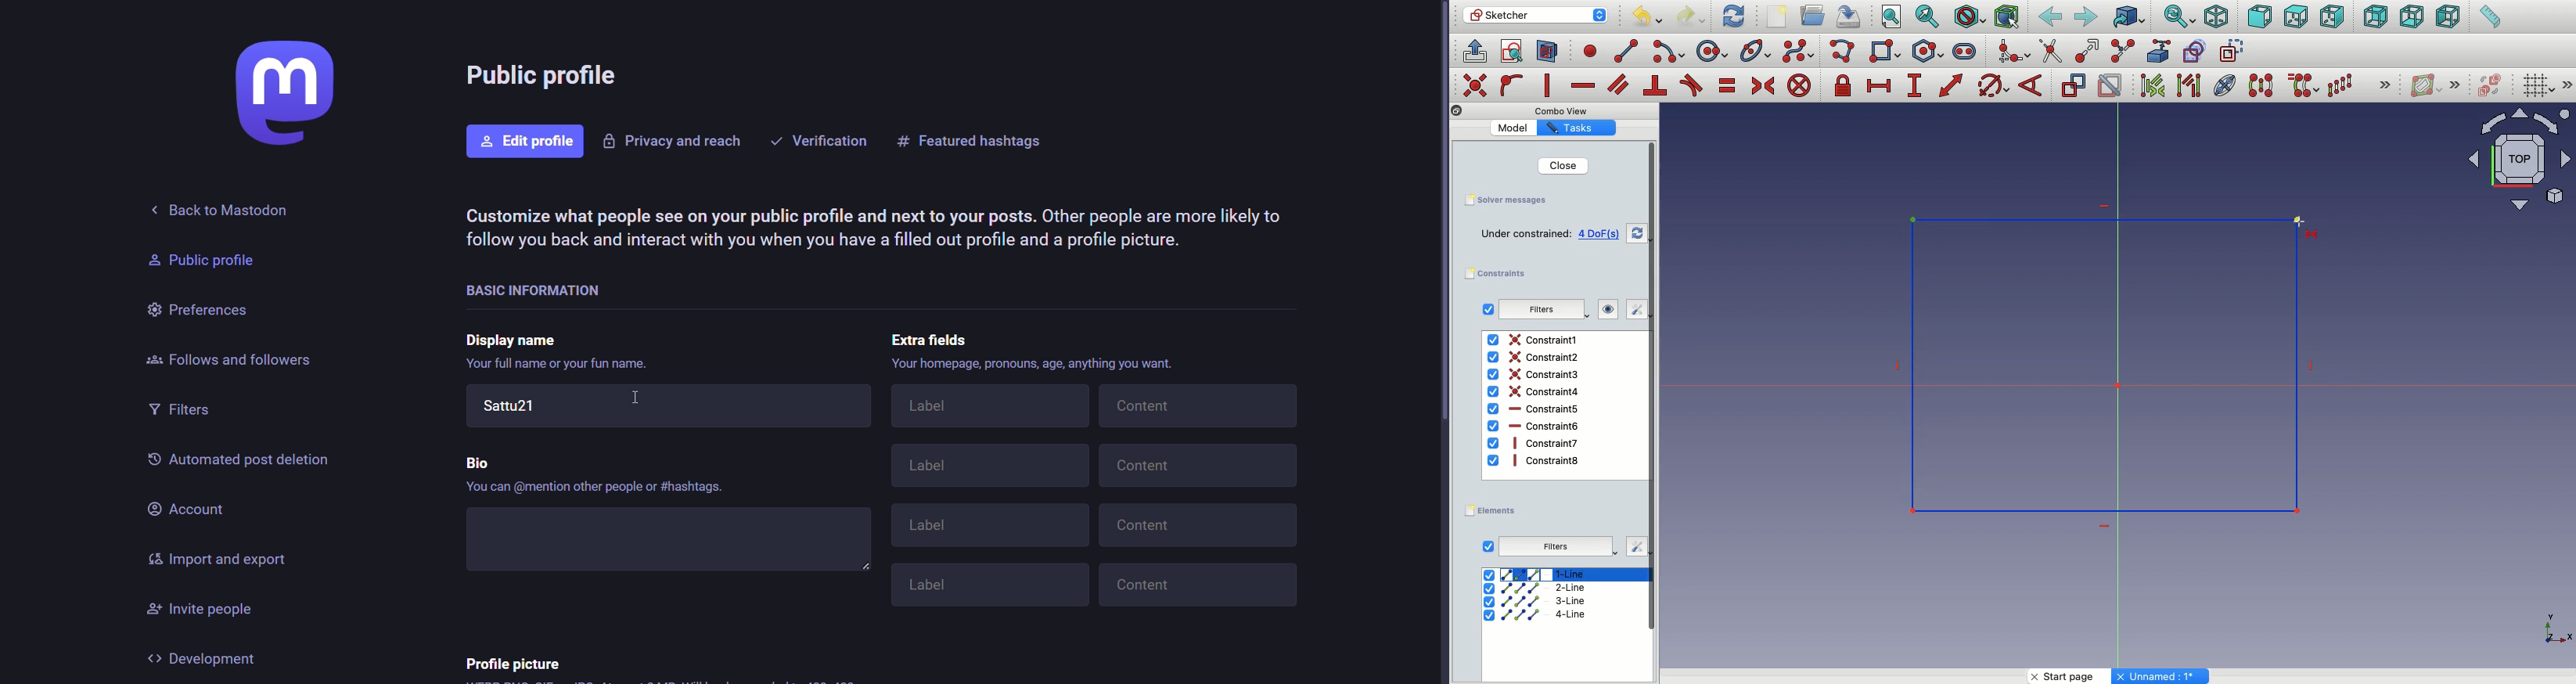 This screenshot has width=2576, height=700. What do you see at coordinates (1888, 53) in the screenshot?
I see `Rectangle` at bounding box center [1888, 53].